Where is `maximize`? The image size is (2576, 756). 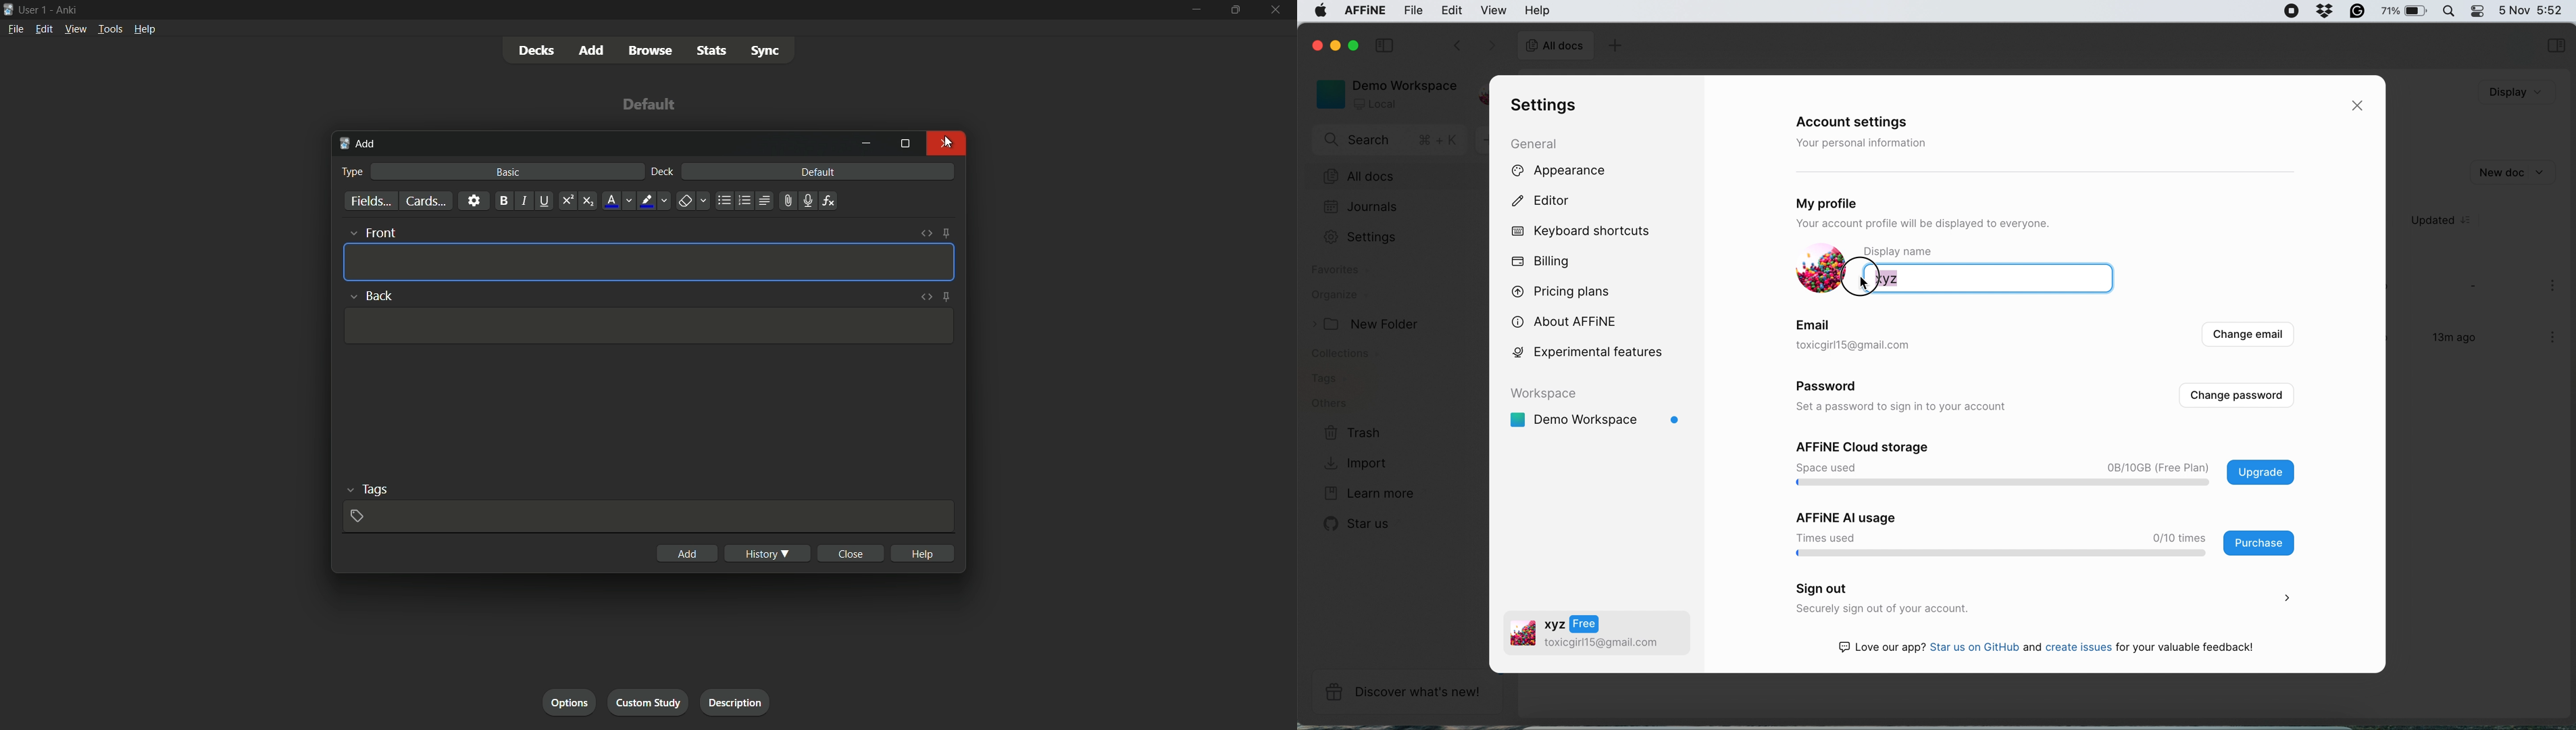
maximize is located at coordinates (1236, 10).